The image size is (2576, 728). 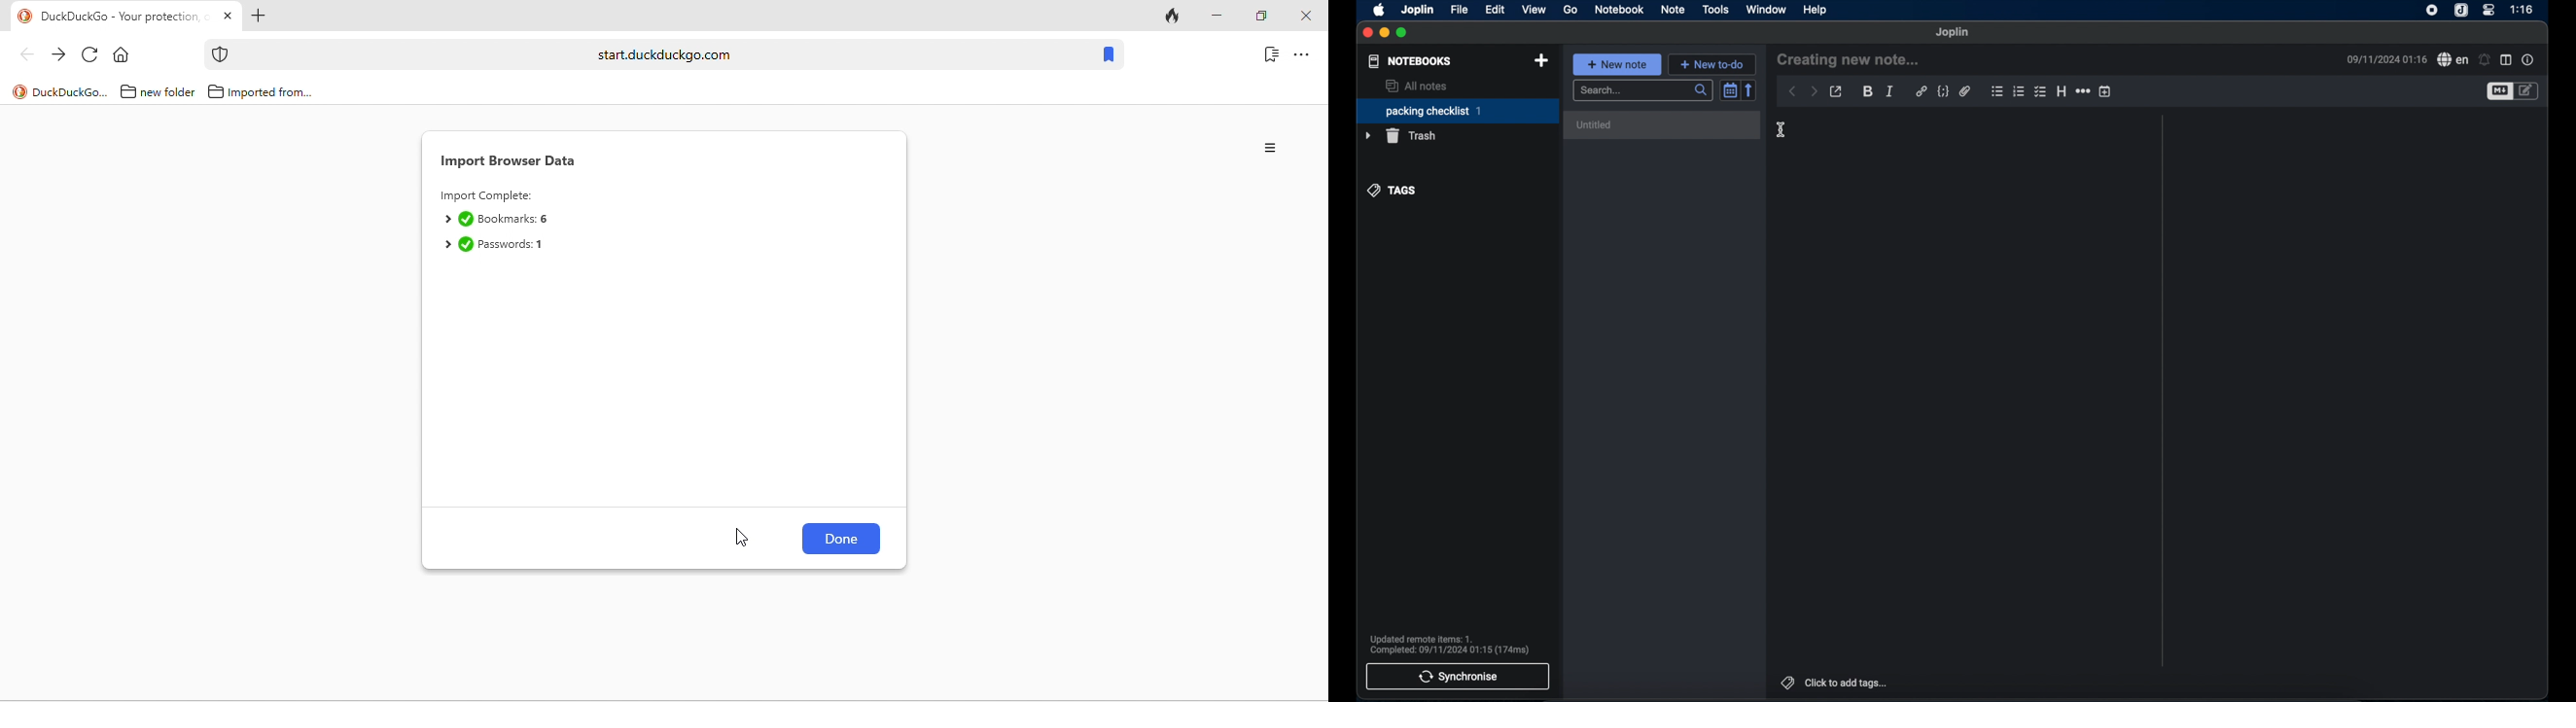 What do you see at coordinates (1457, 677) in the screenshot?
I see `synchronise` at bounding box center [1457, 677].